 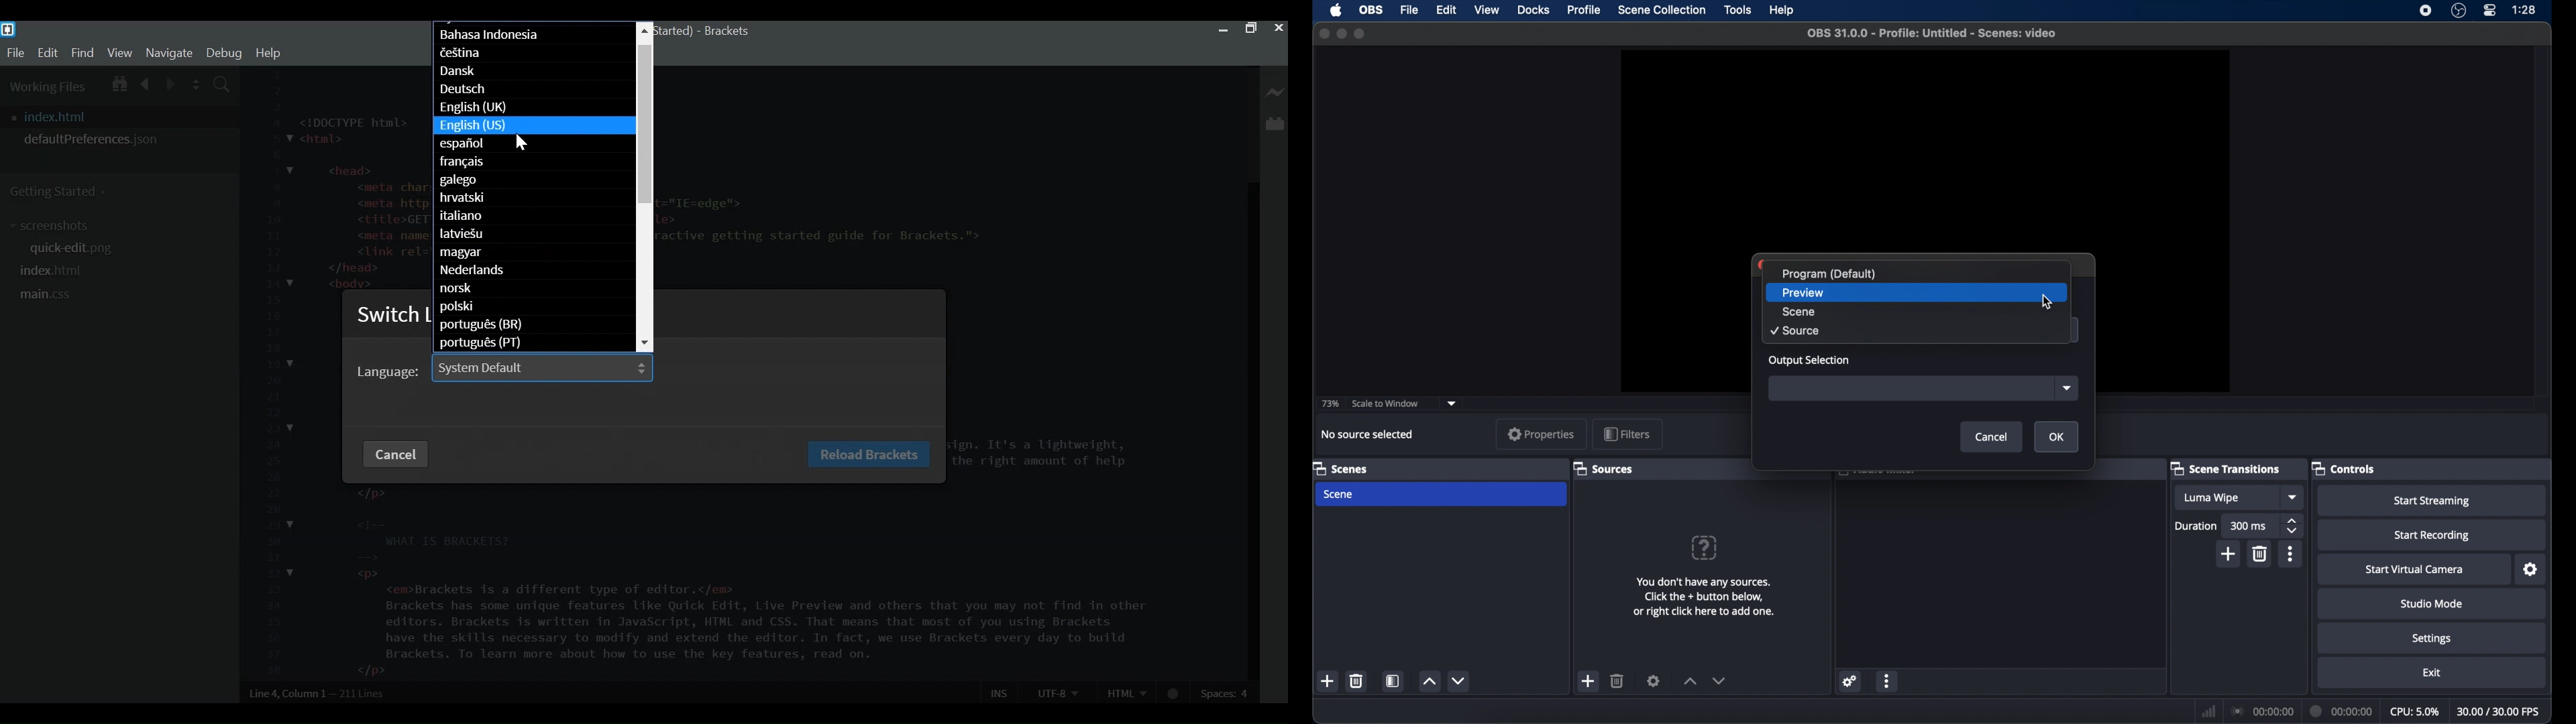 I want to click on Vertical Scroll bar, so click(x=1251, y=431).